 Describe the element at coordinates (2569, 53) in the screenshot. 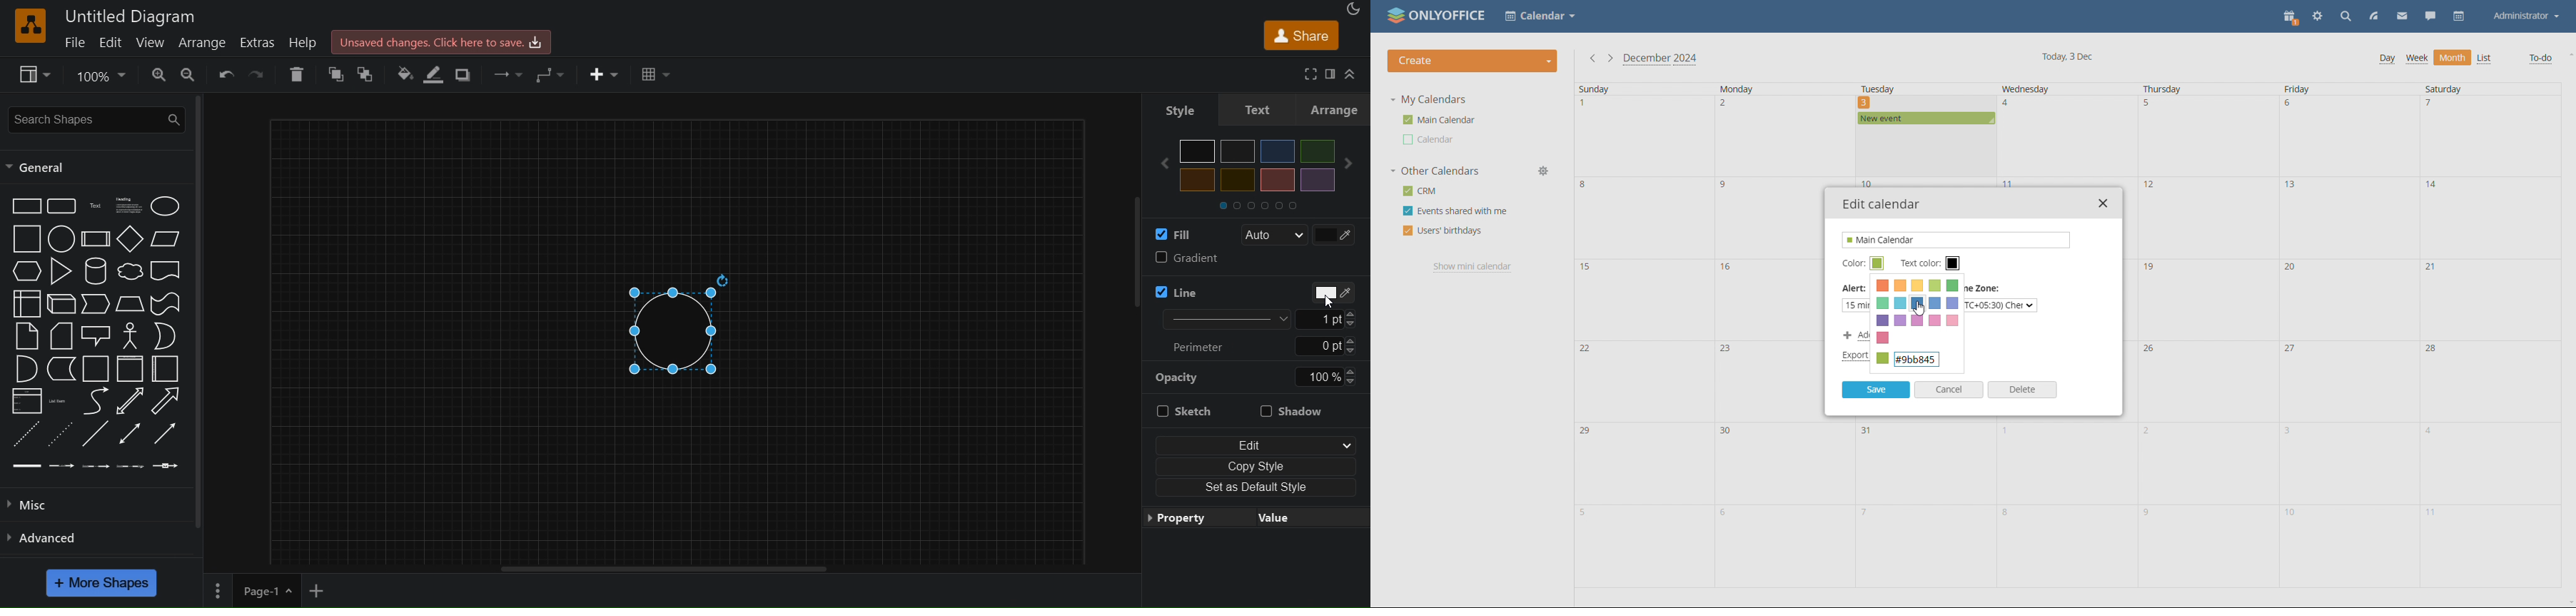

I see `scroll up` at that location.